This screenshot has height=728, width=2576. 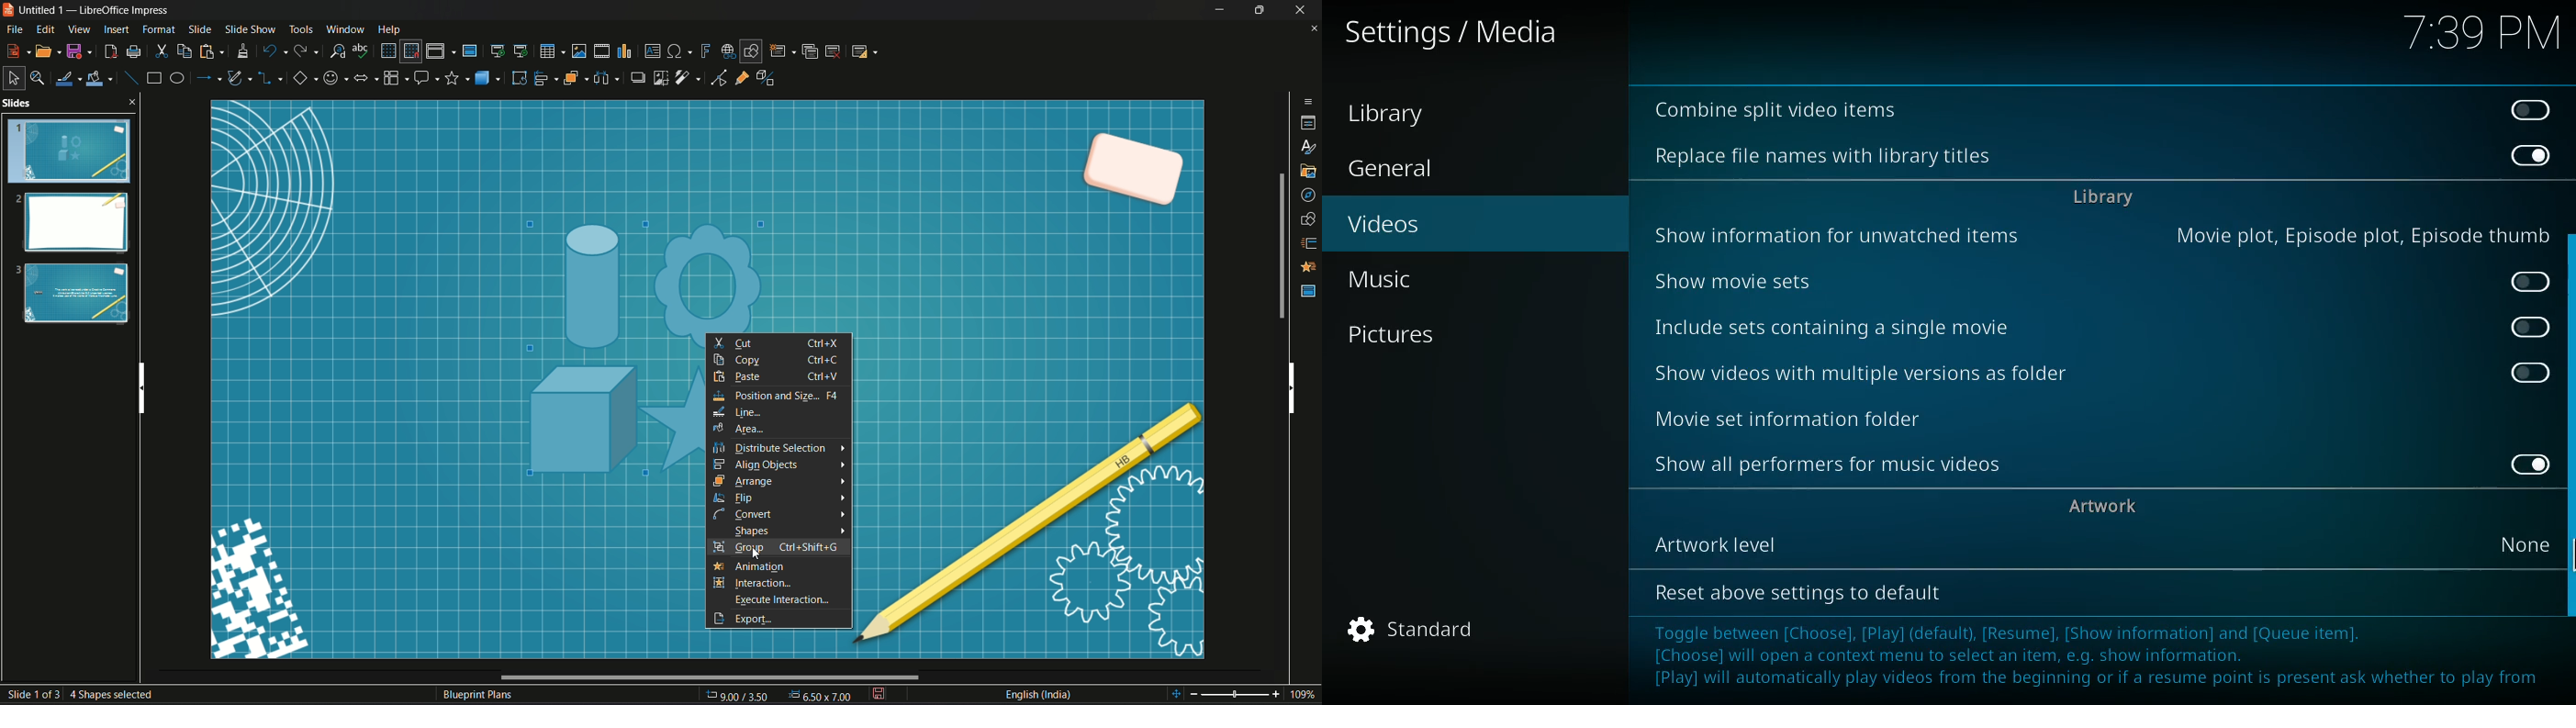 I want to click on show information, so click(x=1844, y=232).